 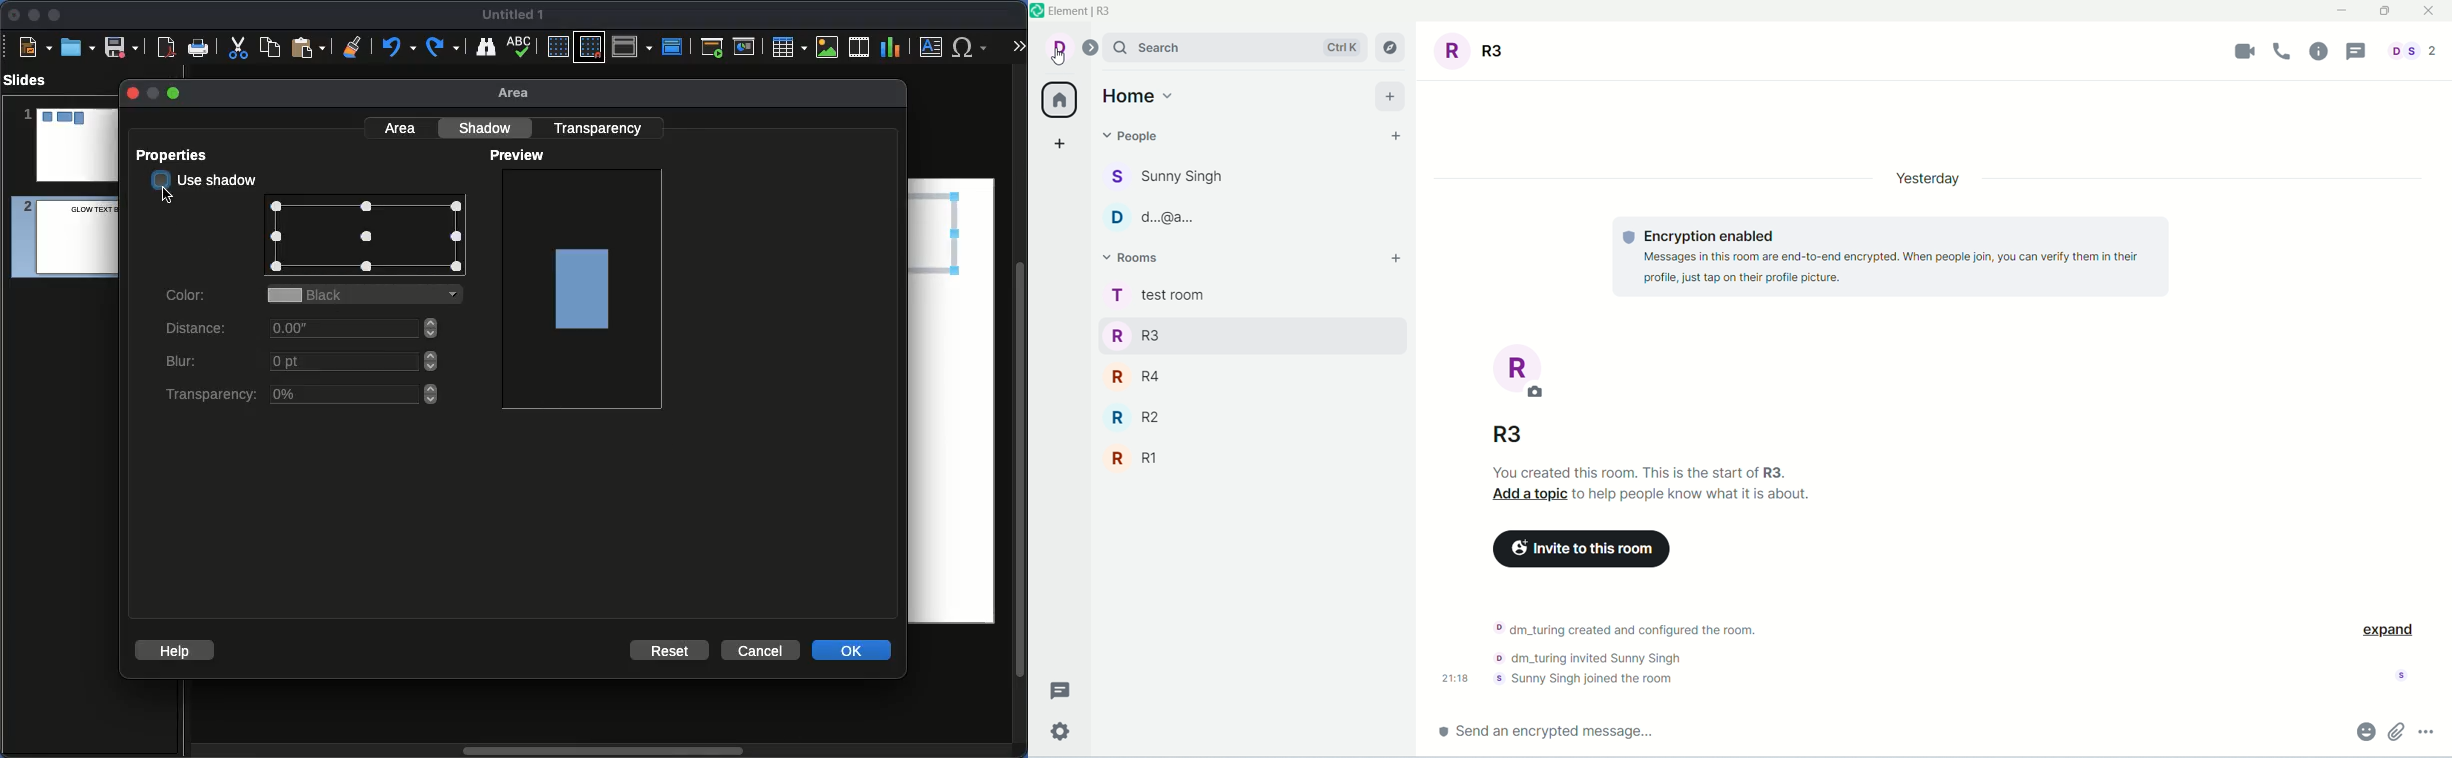 What do you see at coordinates (2246, 50) in the screenshot?
I see `video call` at bounding box center [2246, 50].